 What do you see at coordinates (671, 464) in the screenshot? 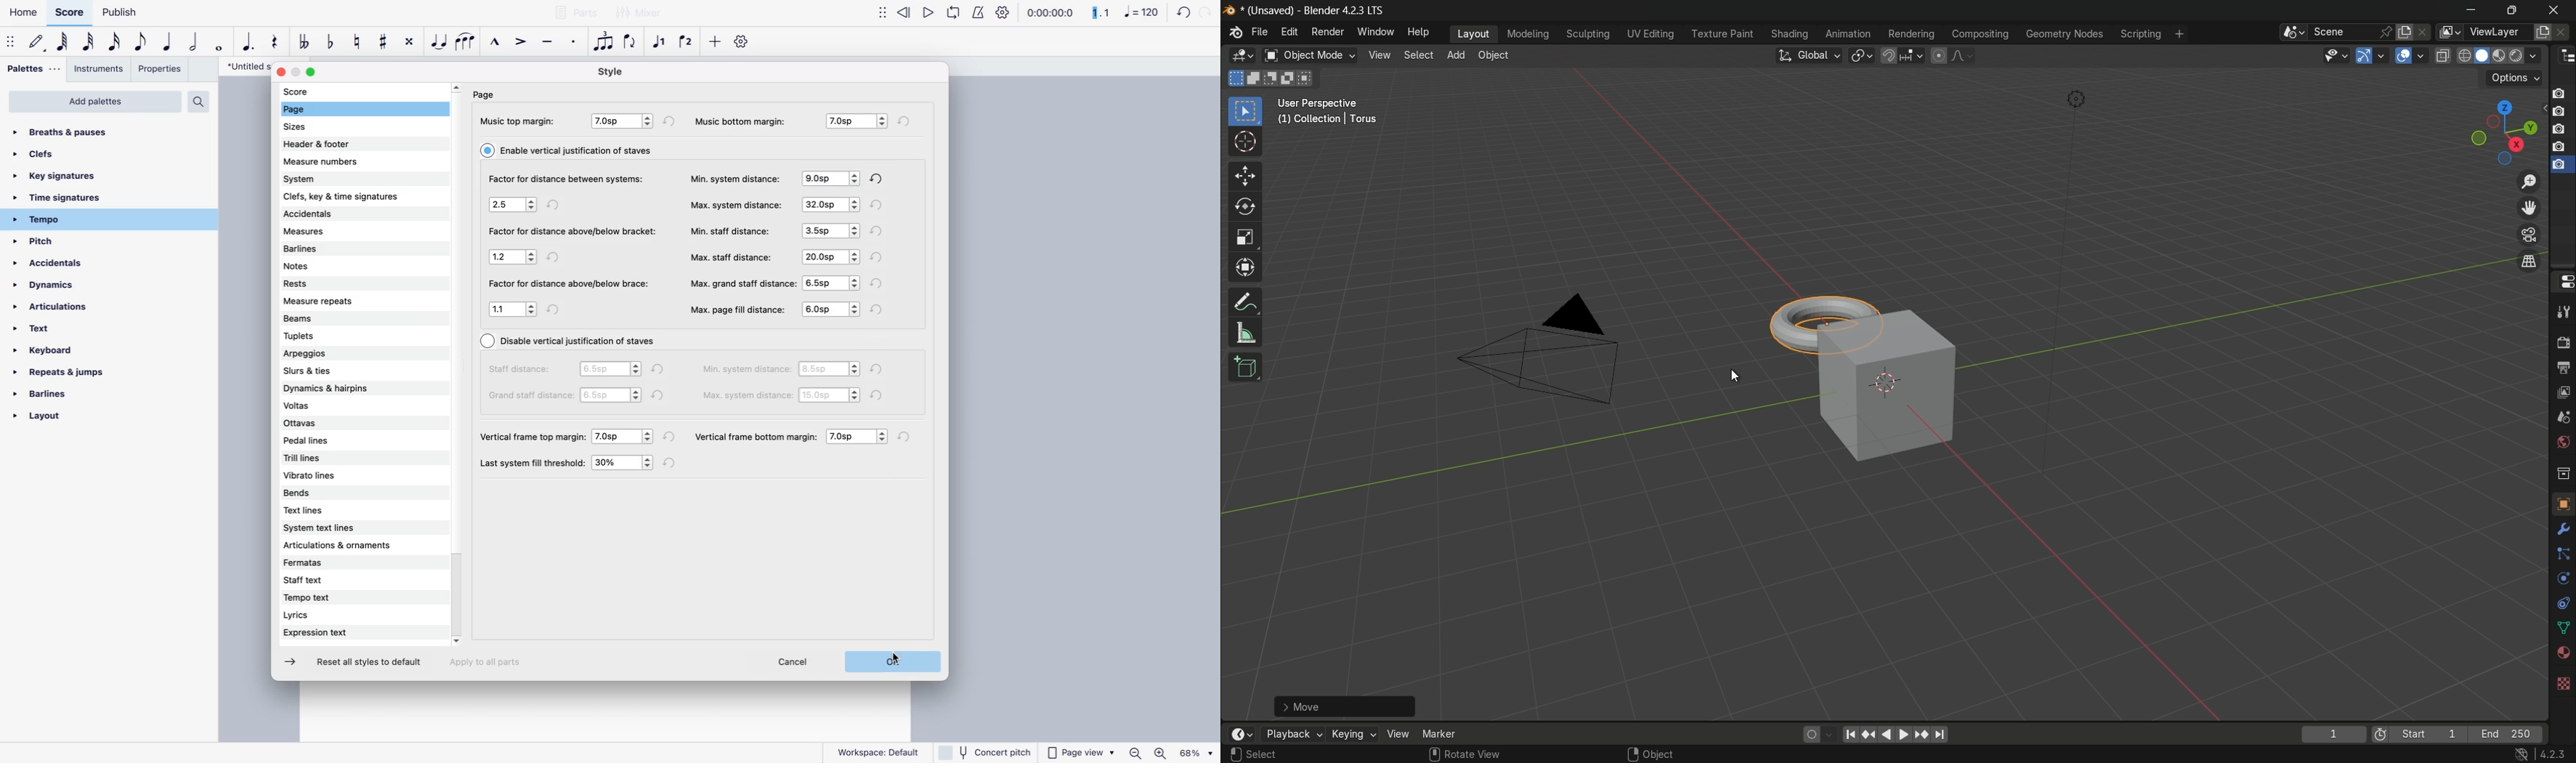
I see `refresh` at bounding box center [671, 464].